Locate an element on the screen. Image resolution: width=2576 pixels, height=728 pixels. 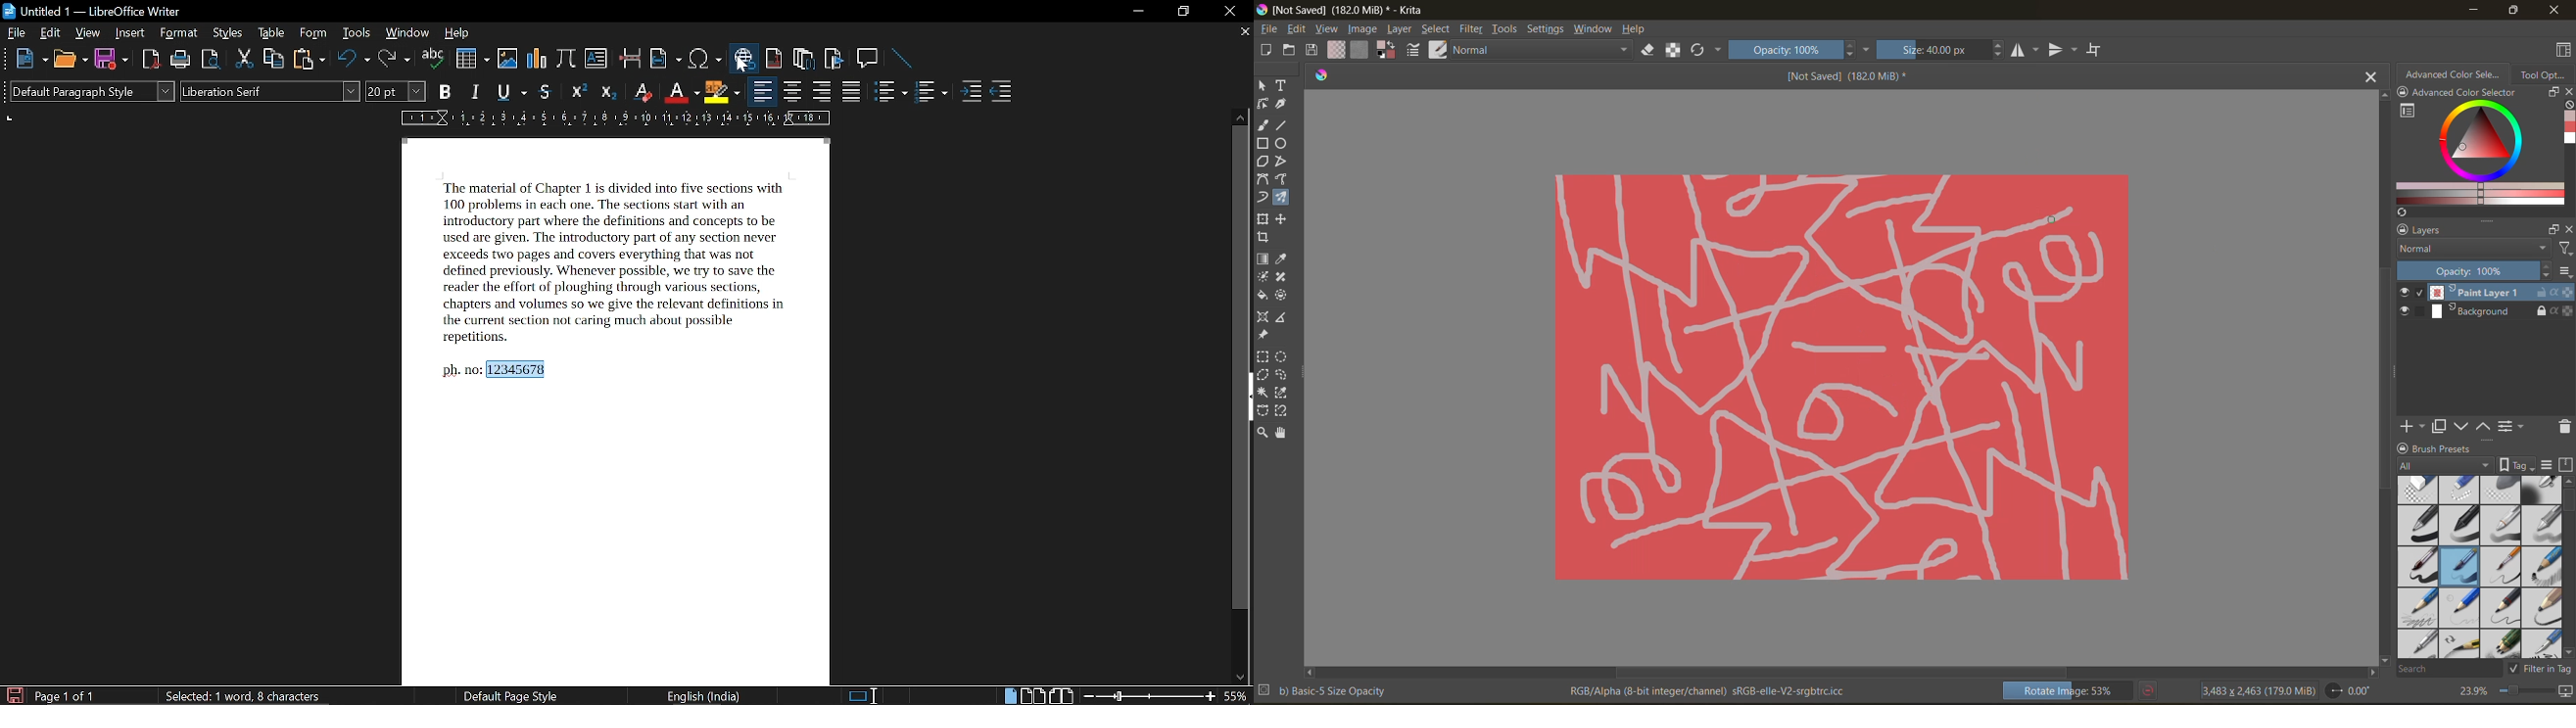
help is located at coordinates (1641, 31).